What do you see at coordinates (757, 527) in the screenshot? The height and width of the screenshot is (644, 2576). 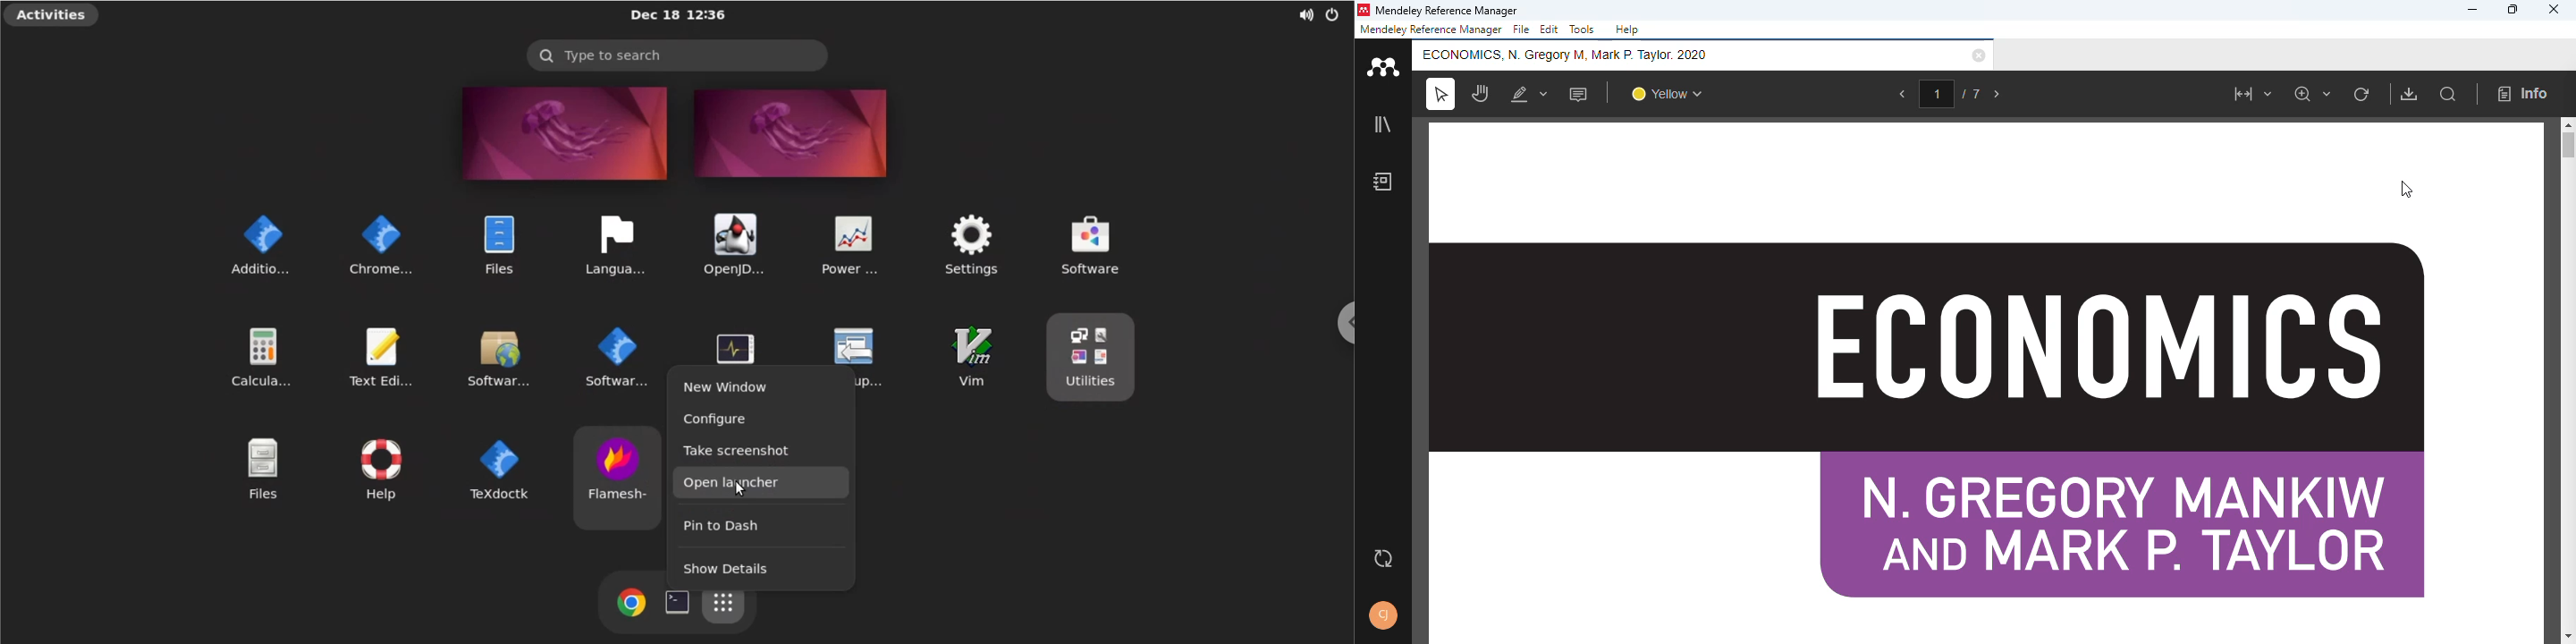 I see `pin to dash` at bounding box center [757, 527].